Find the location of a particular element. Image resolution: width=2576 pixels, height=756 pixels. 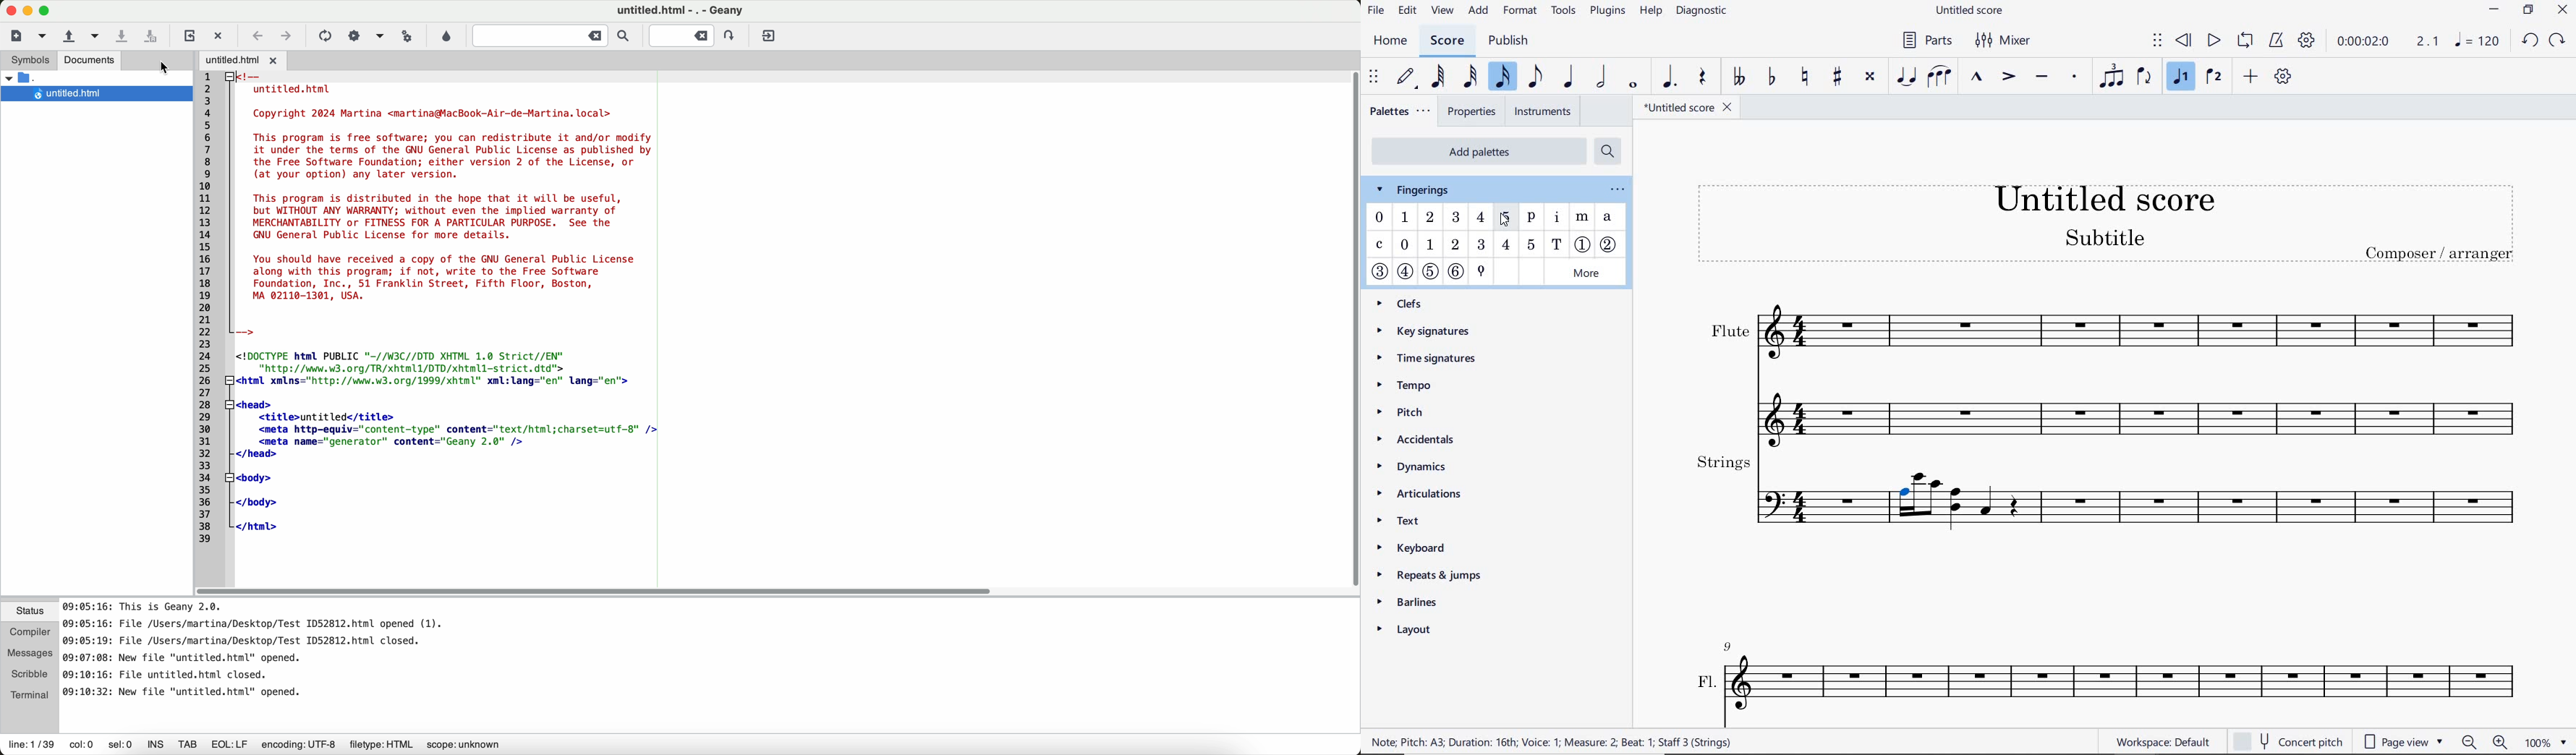

toggle double-sharp is located at coordinates (1871, 77).